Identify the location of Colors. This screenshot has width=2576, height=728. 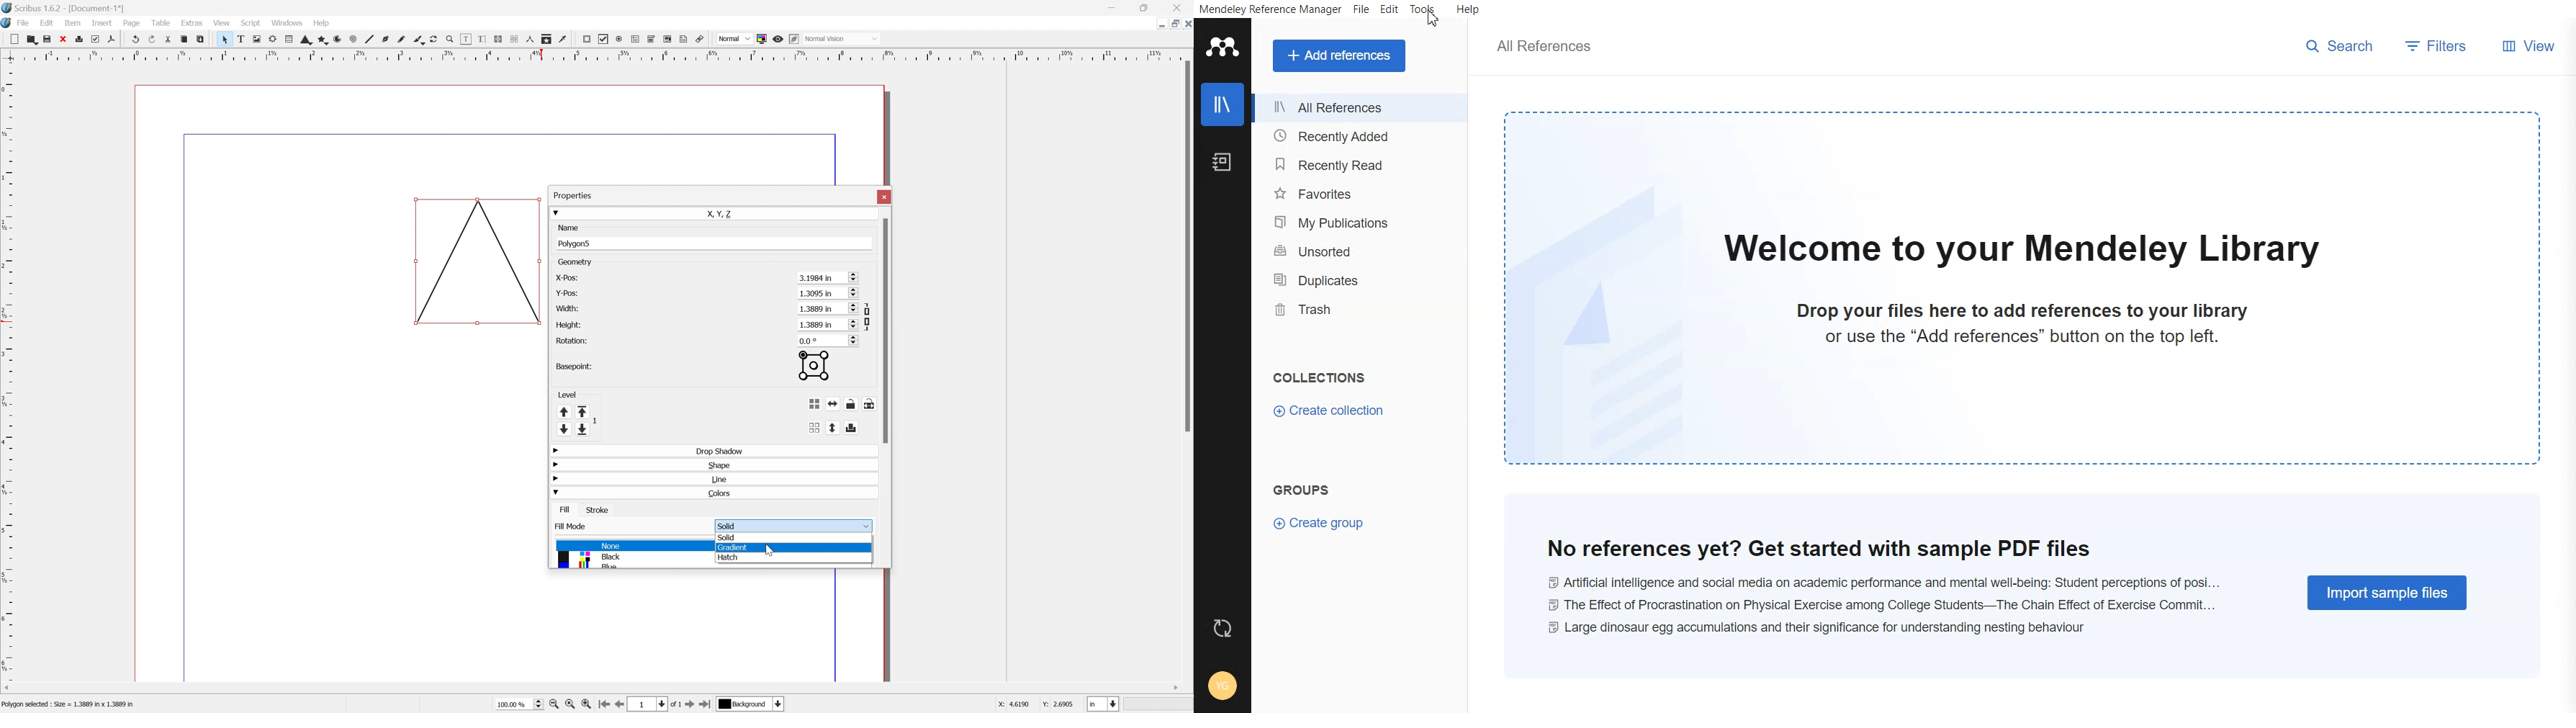
(724, 494).